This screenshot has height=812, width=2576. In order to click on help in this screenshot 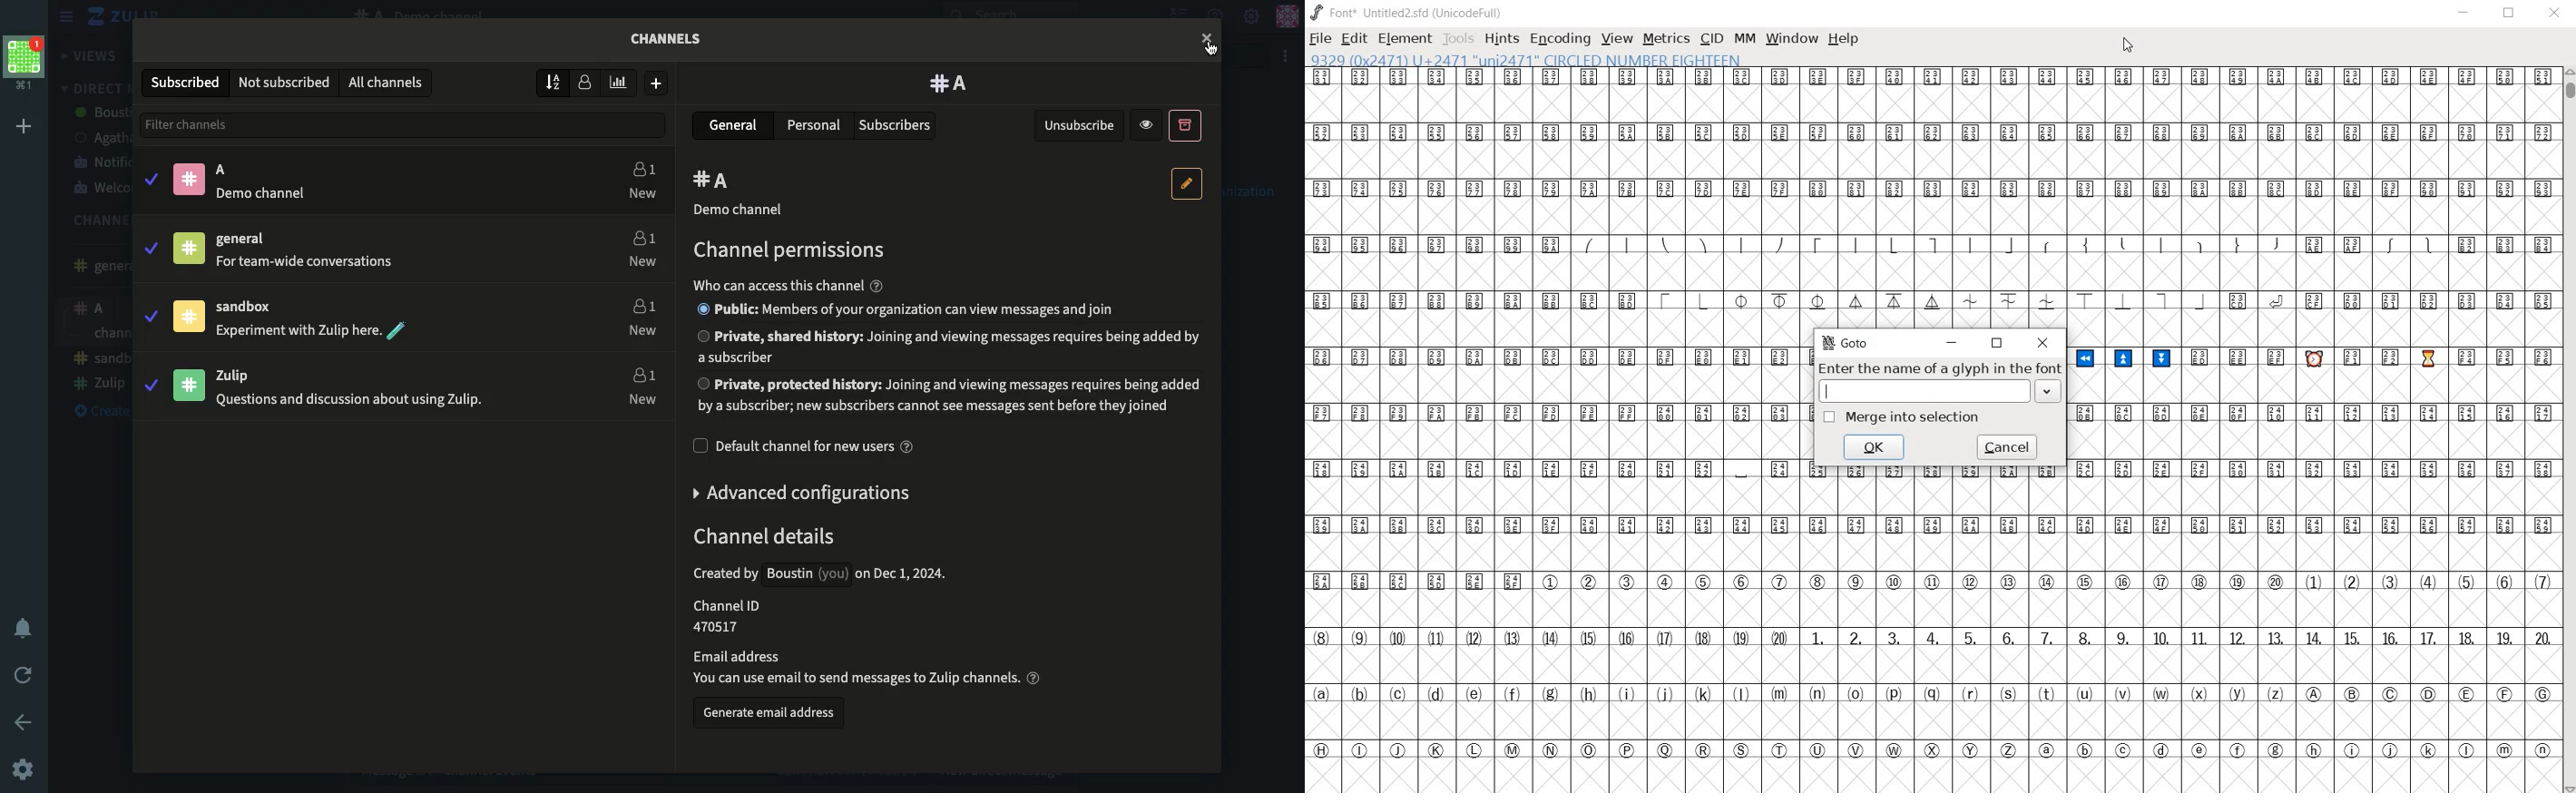, I will do `click(877, 286)`.